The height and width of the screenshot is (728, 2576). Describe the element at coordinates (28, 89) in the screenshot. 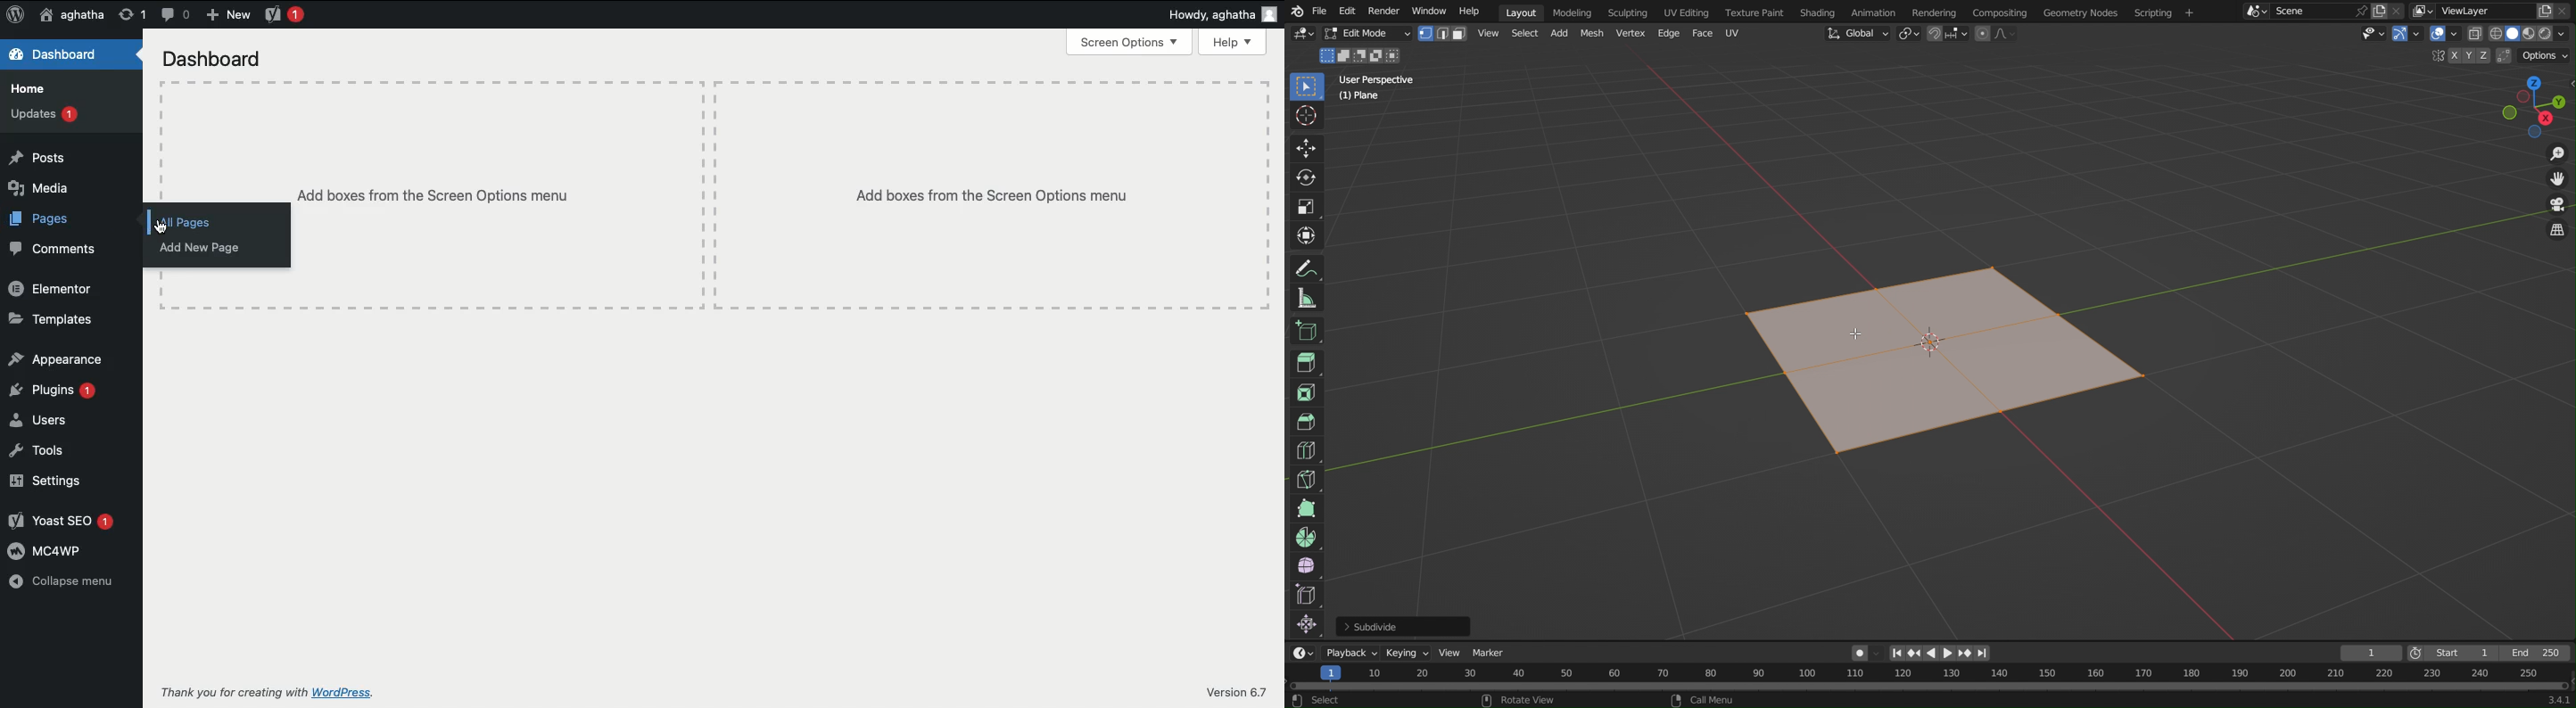

I see `Home` at that location.